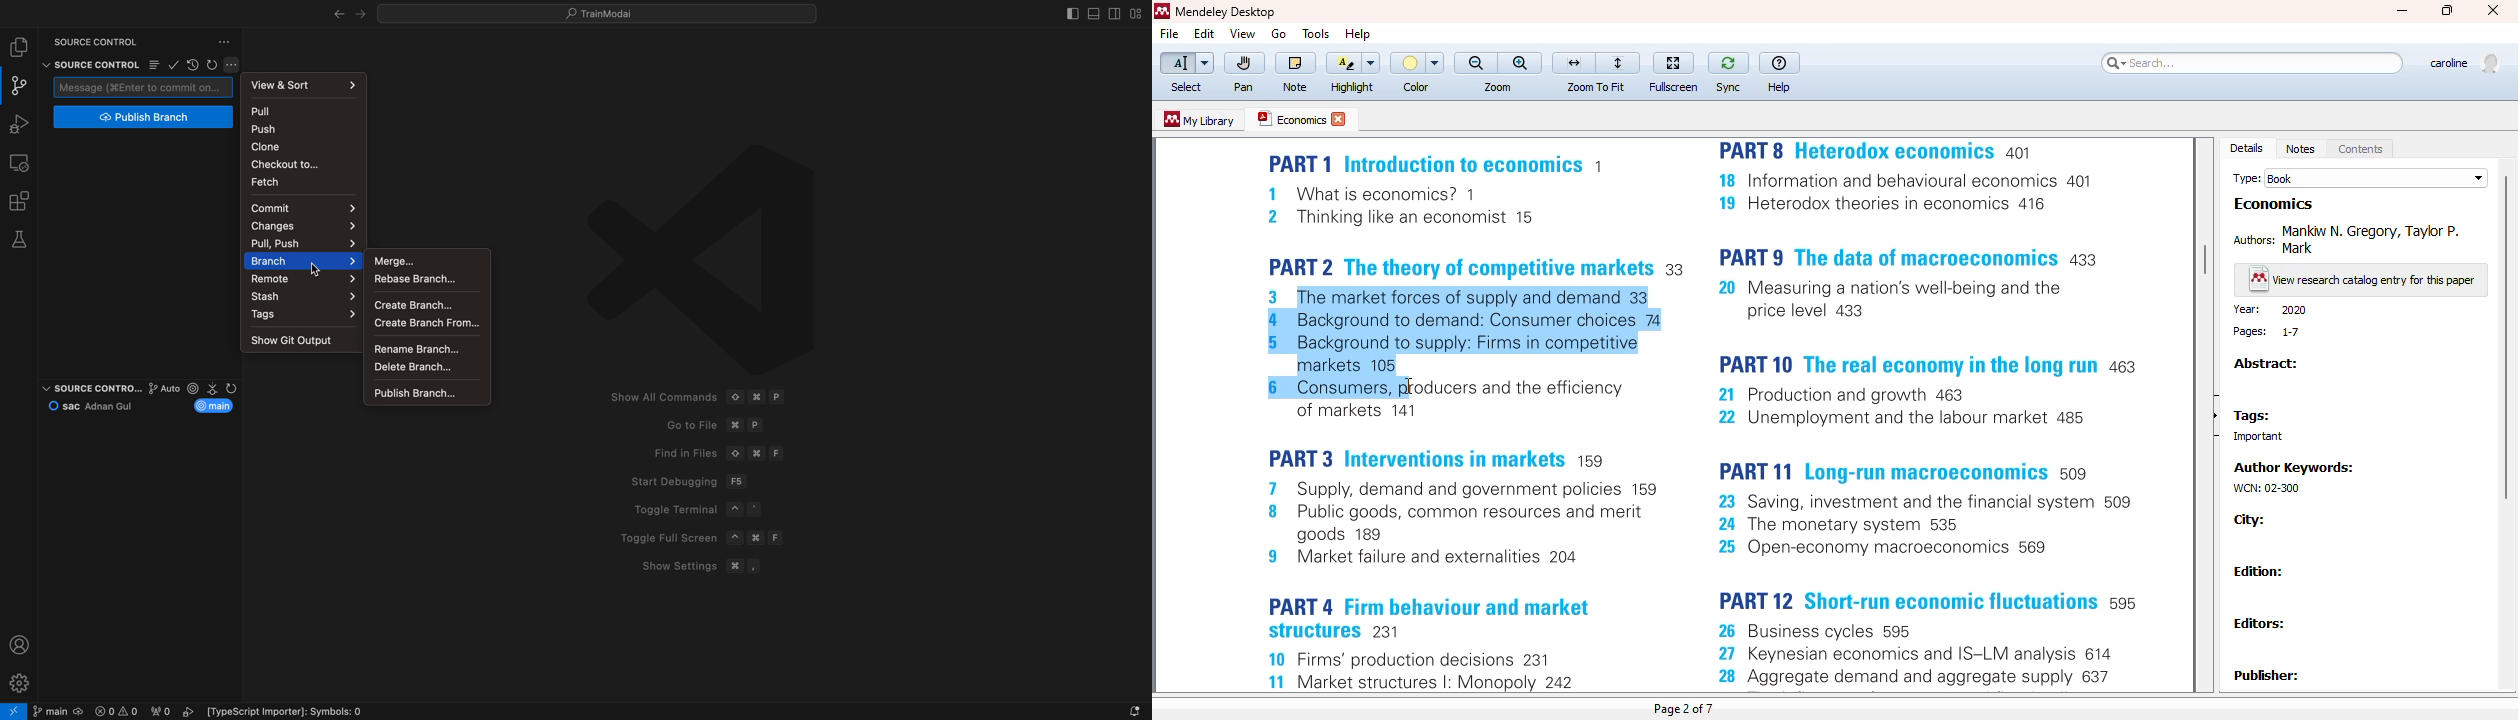 The height and width of the screenshot is (728, 2520). I want to click on source, so click(87, 64).